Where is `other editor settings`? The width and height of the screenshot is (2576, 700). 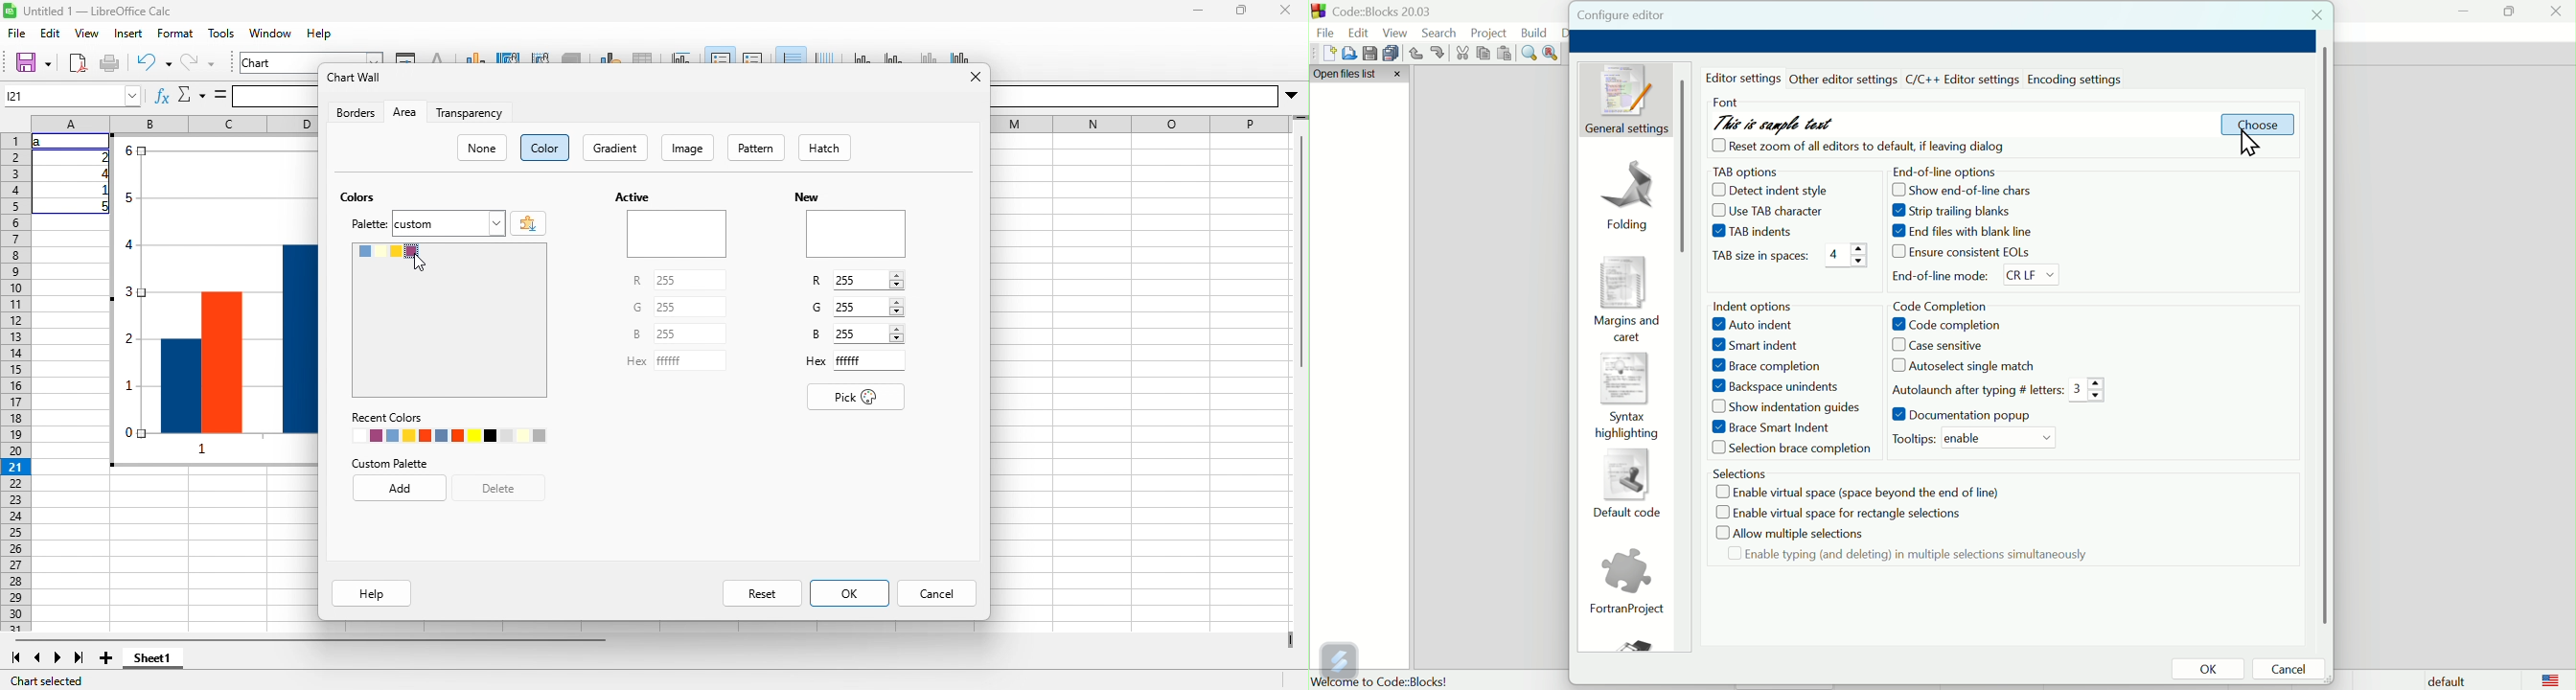
other editor settings is located at coordinates (1845, 79).